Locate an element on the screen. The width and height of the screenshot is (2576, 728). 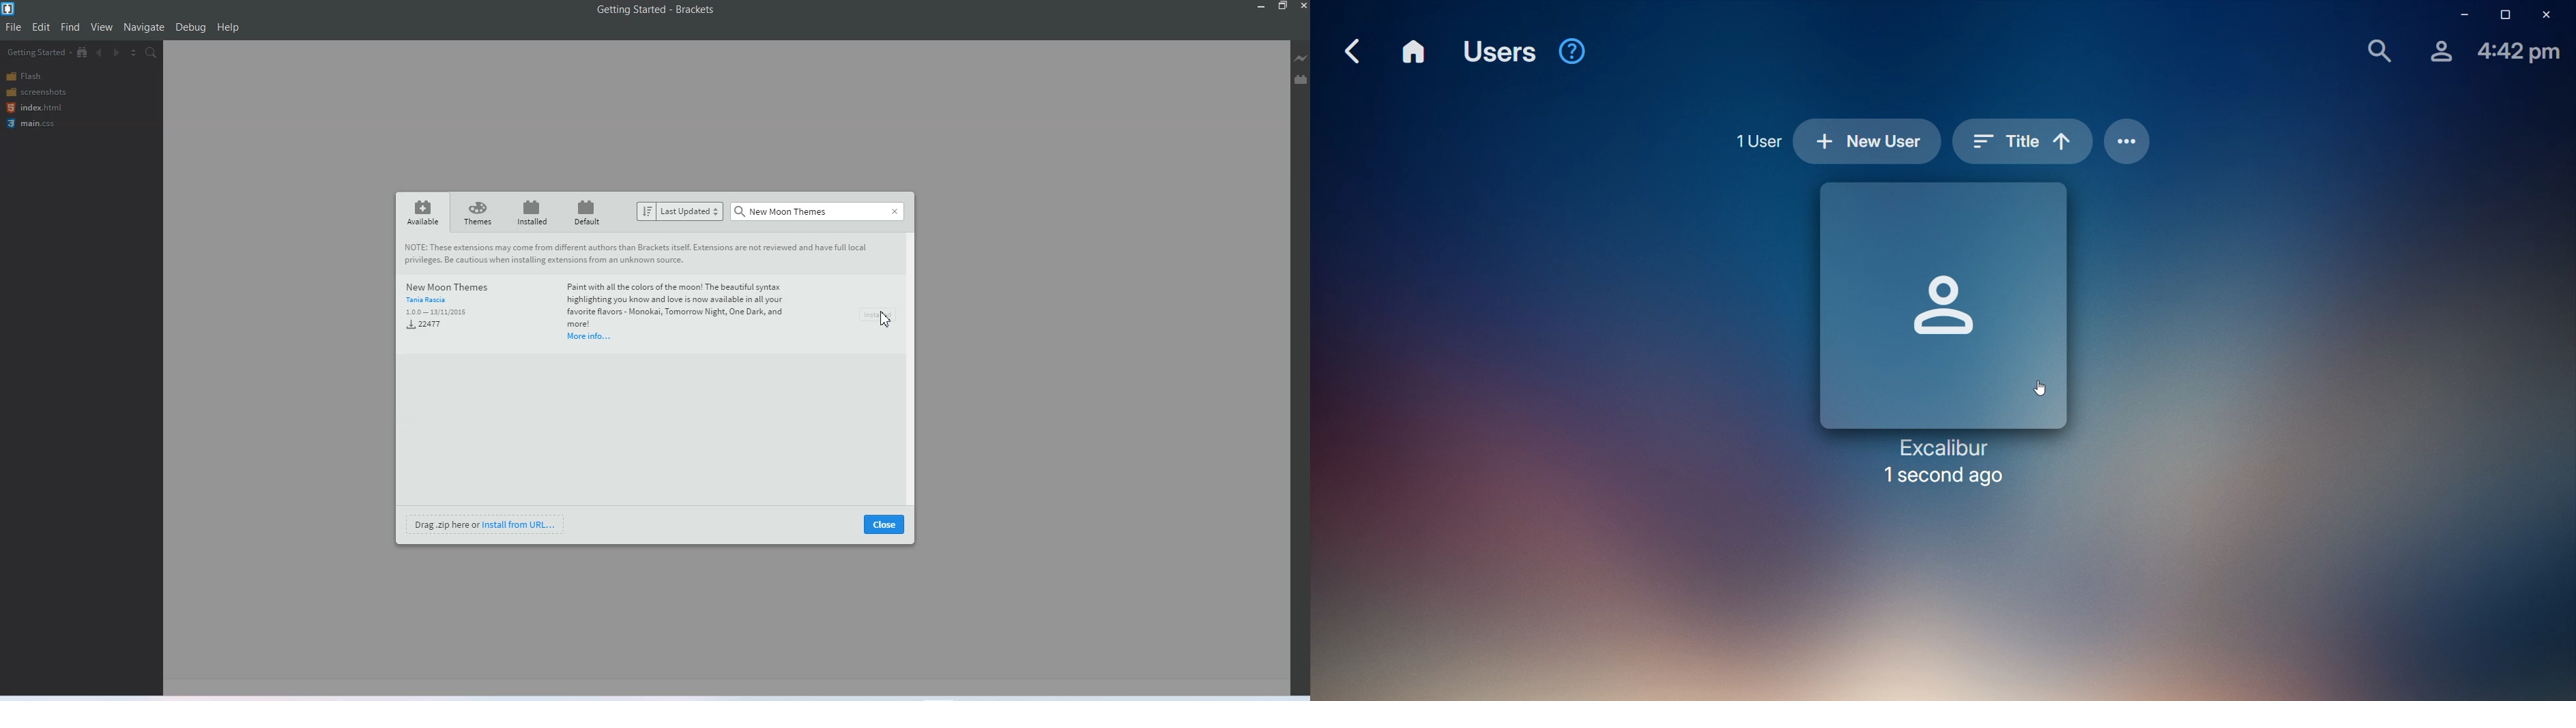
close is located at coordinates (883, 524).